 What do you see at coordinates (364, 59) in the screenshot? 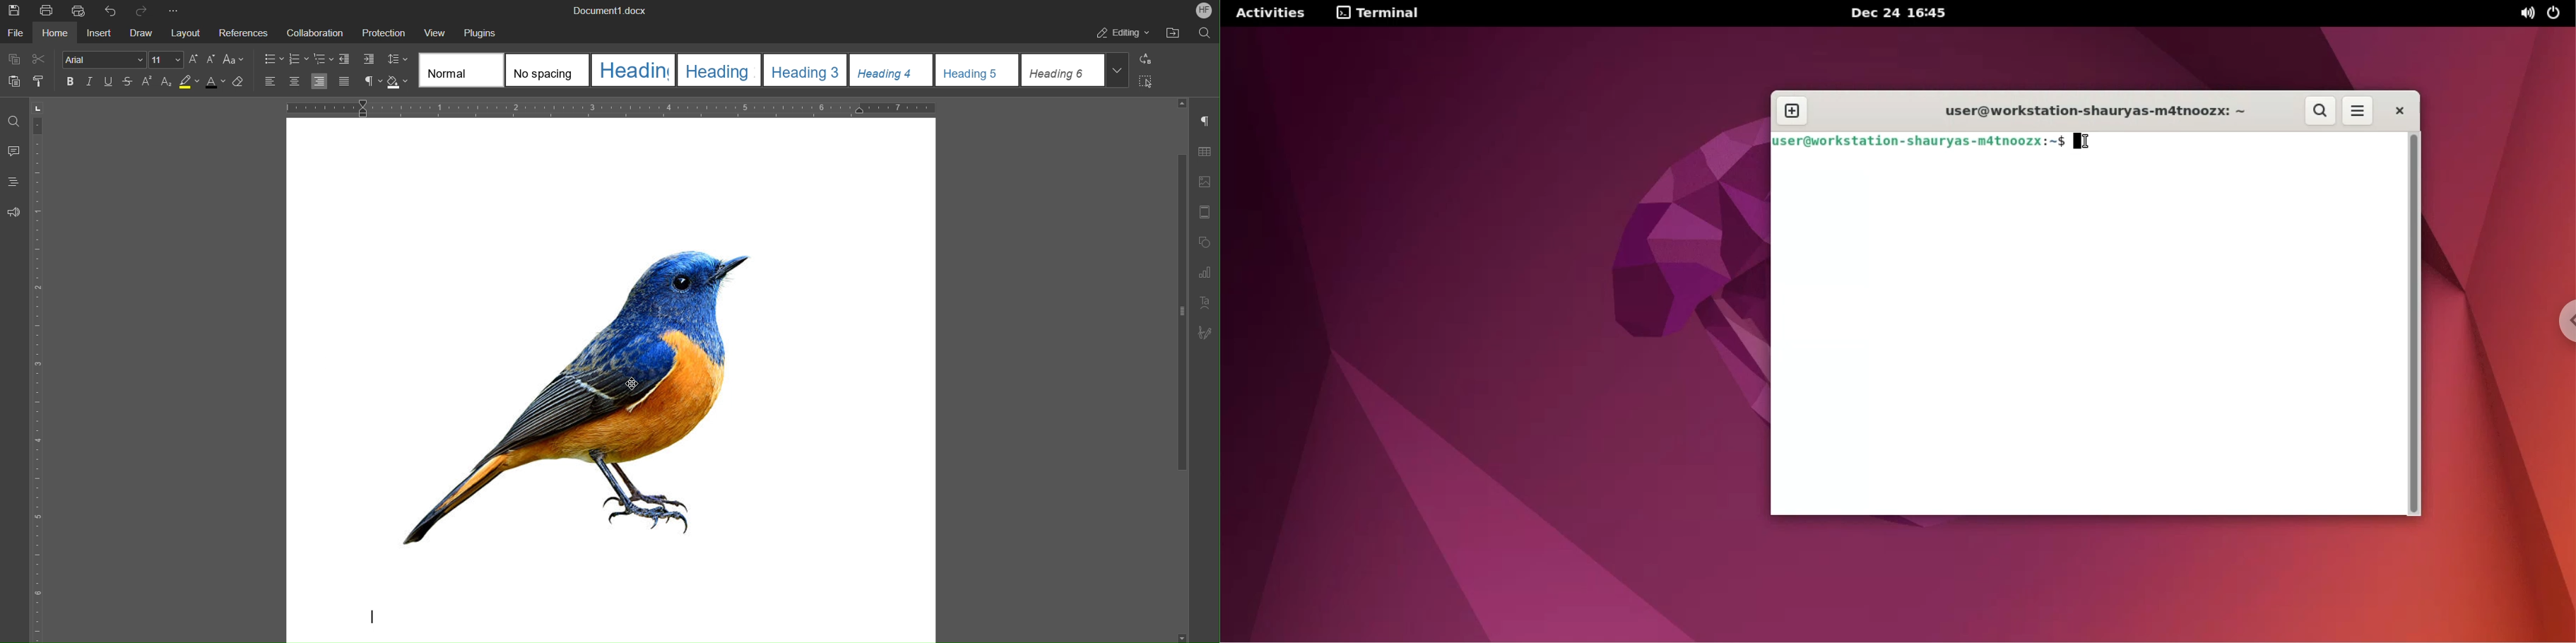
I see `Increase Indent` at bounding box center [364, 59].